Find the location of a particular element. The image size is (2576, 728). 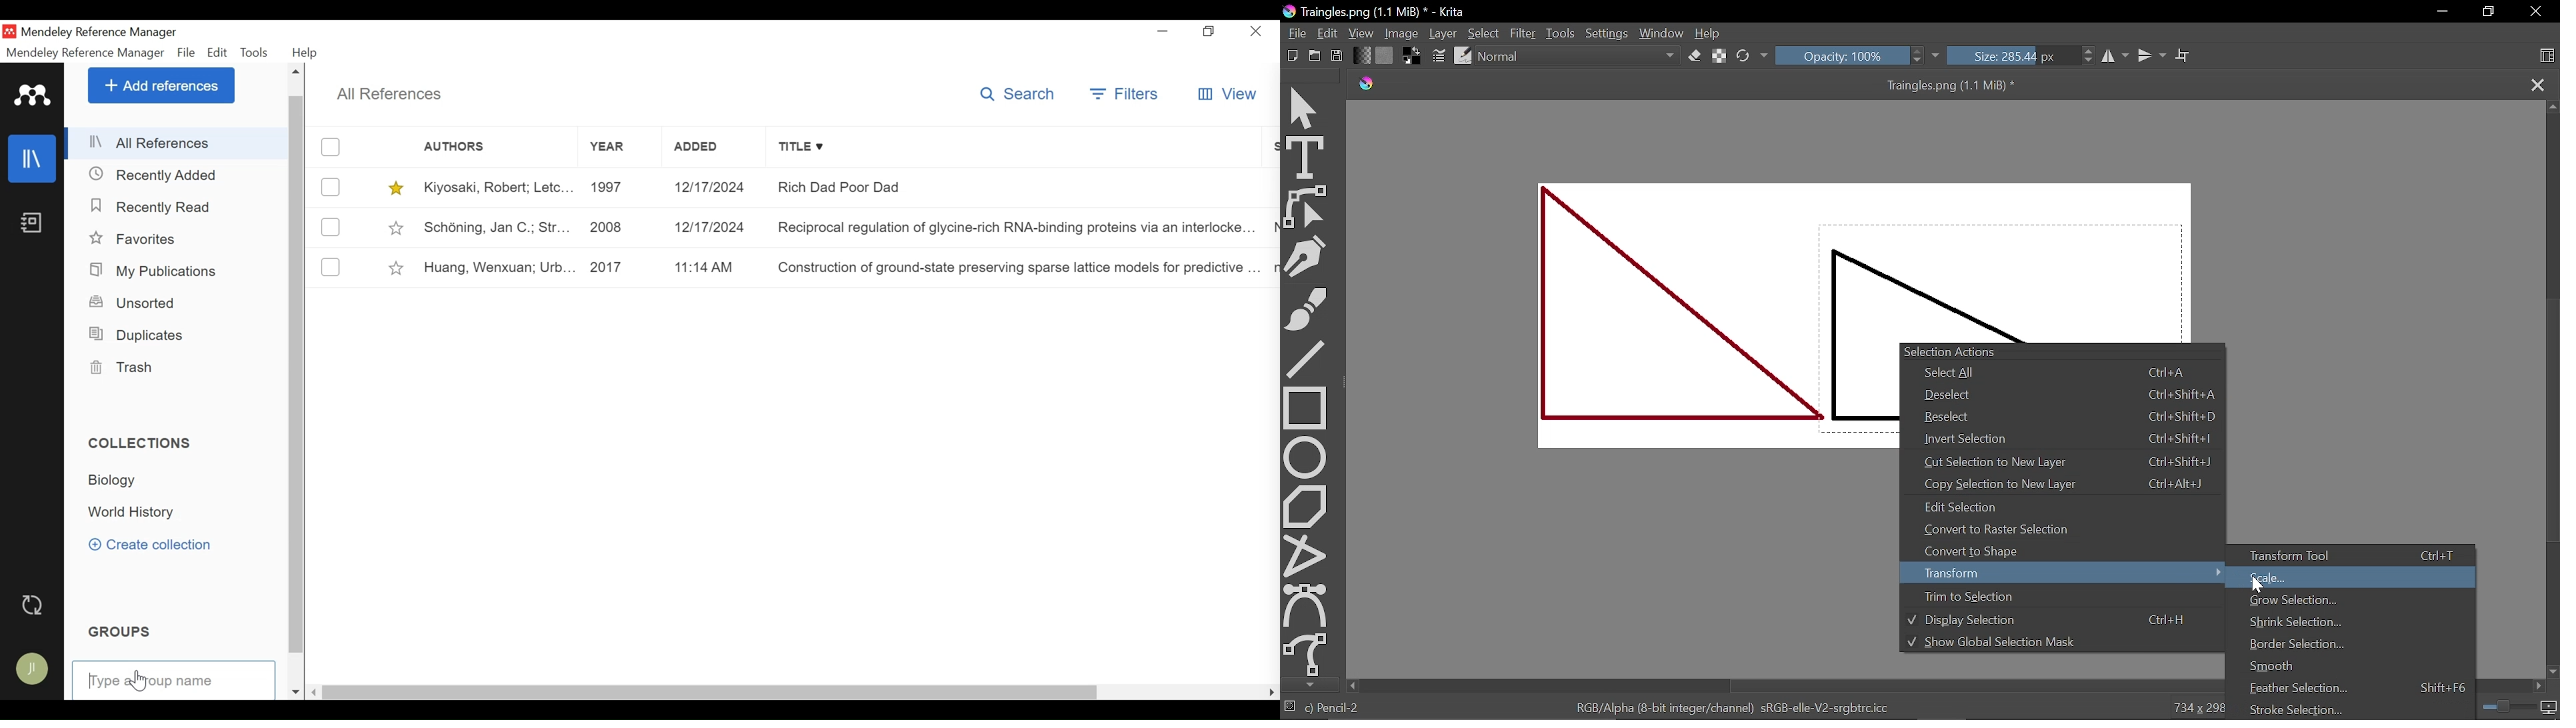

Edit brush preset is located at coordinates (1464, 57).